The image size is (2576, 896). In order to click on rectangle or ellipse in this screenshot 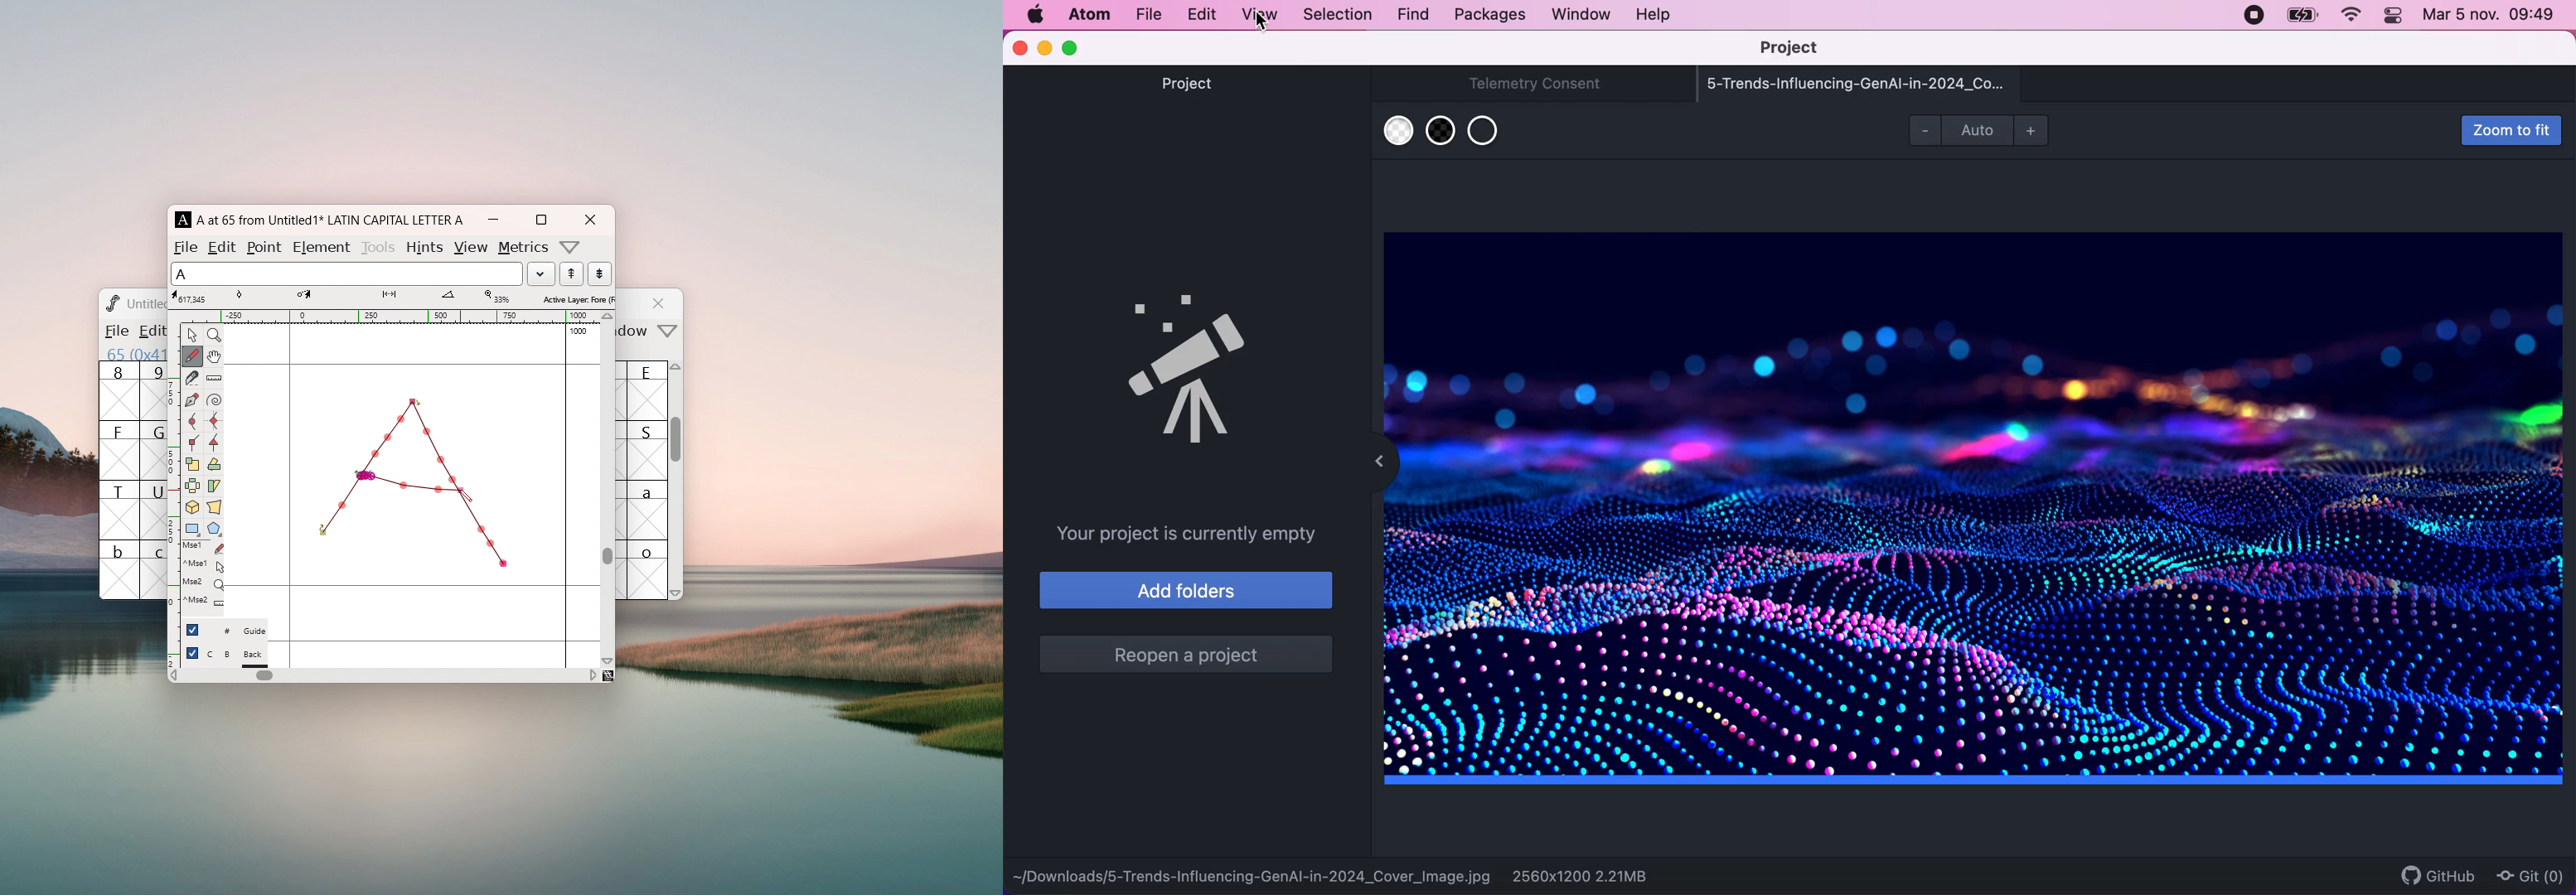, I will do `click(193, 530)`.